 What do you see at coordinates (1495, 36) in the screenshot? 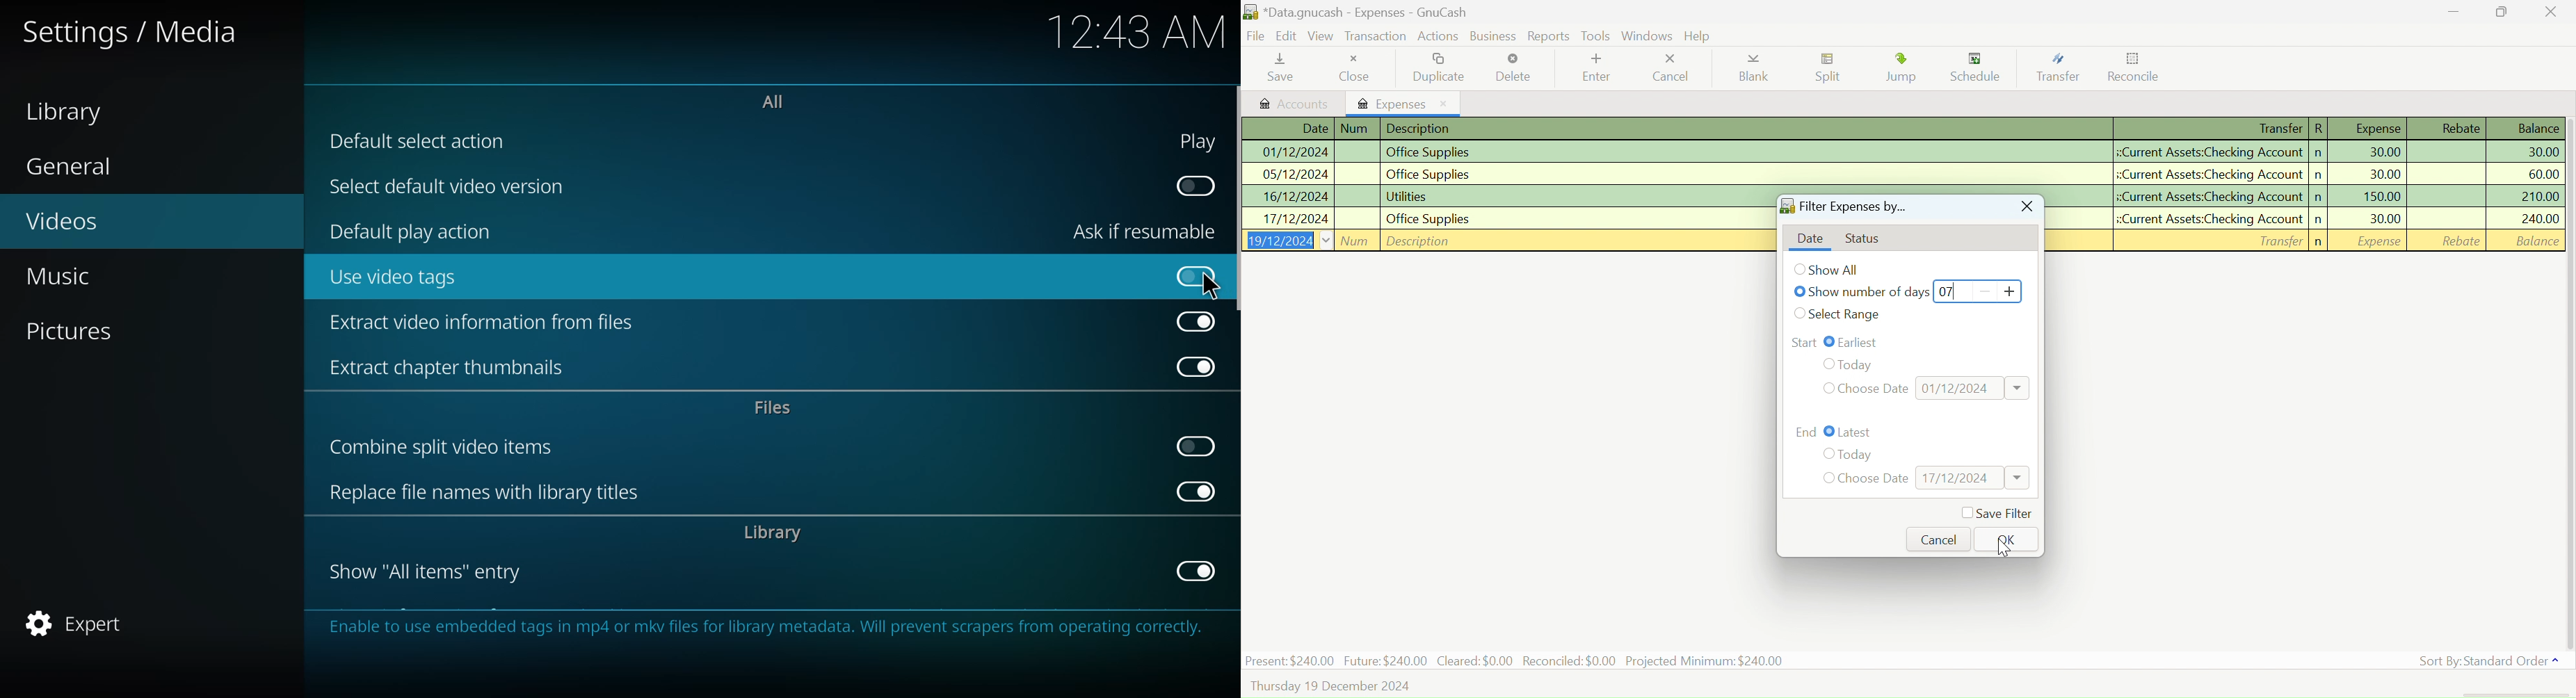
I see `Business` at bounding box center [1495, 36].